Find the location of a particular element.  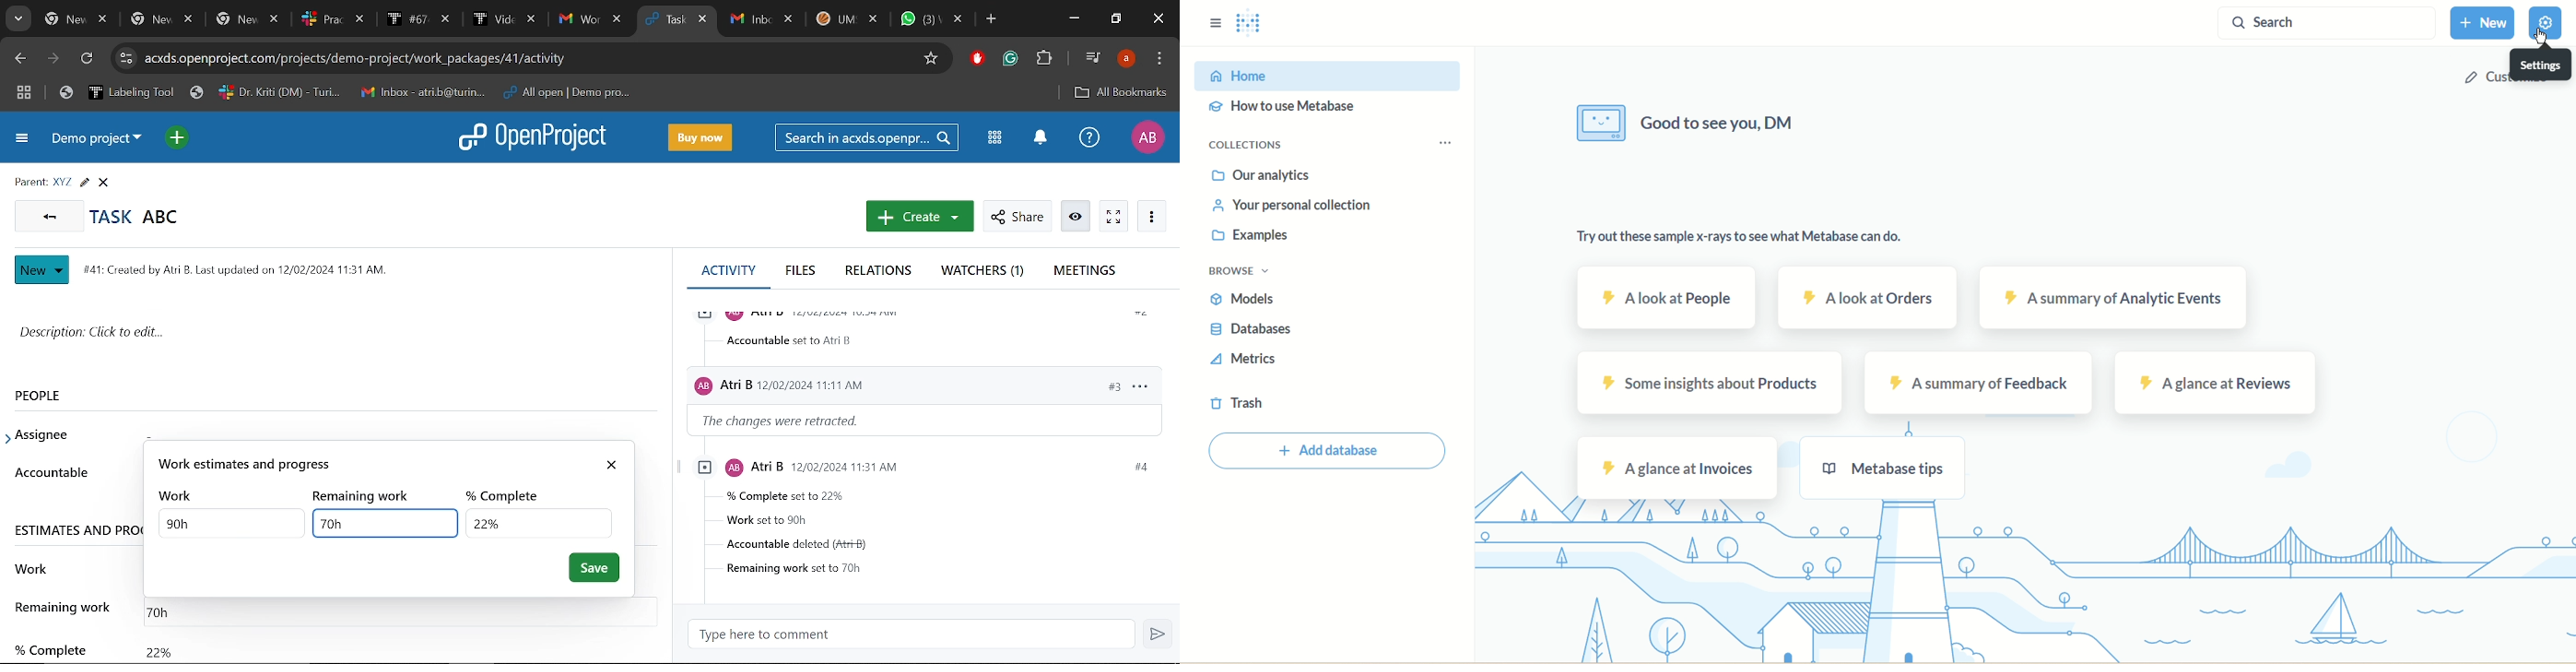

examples is located at coordinates (1252, 236).